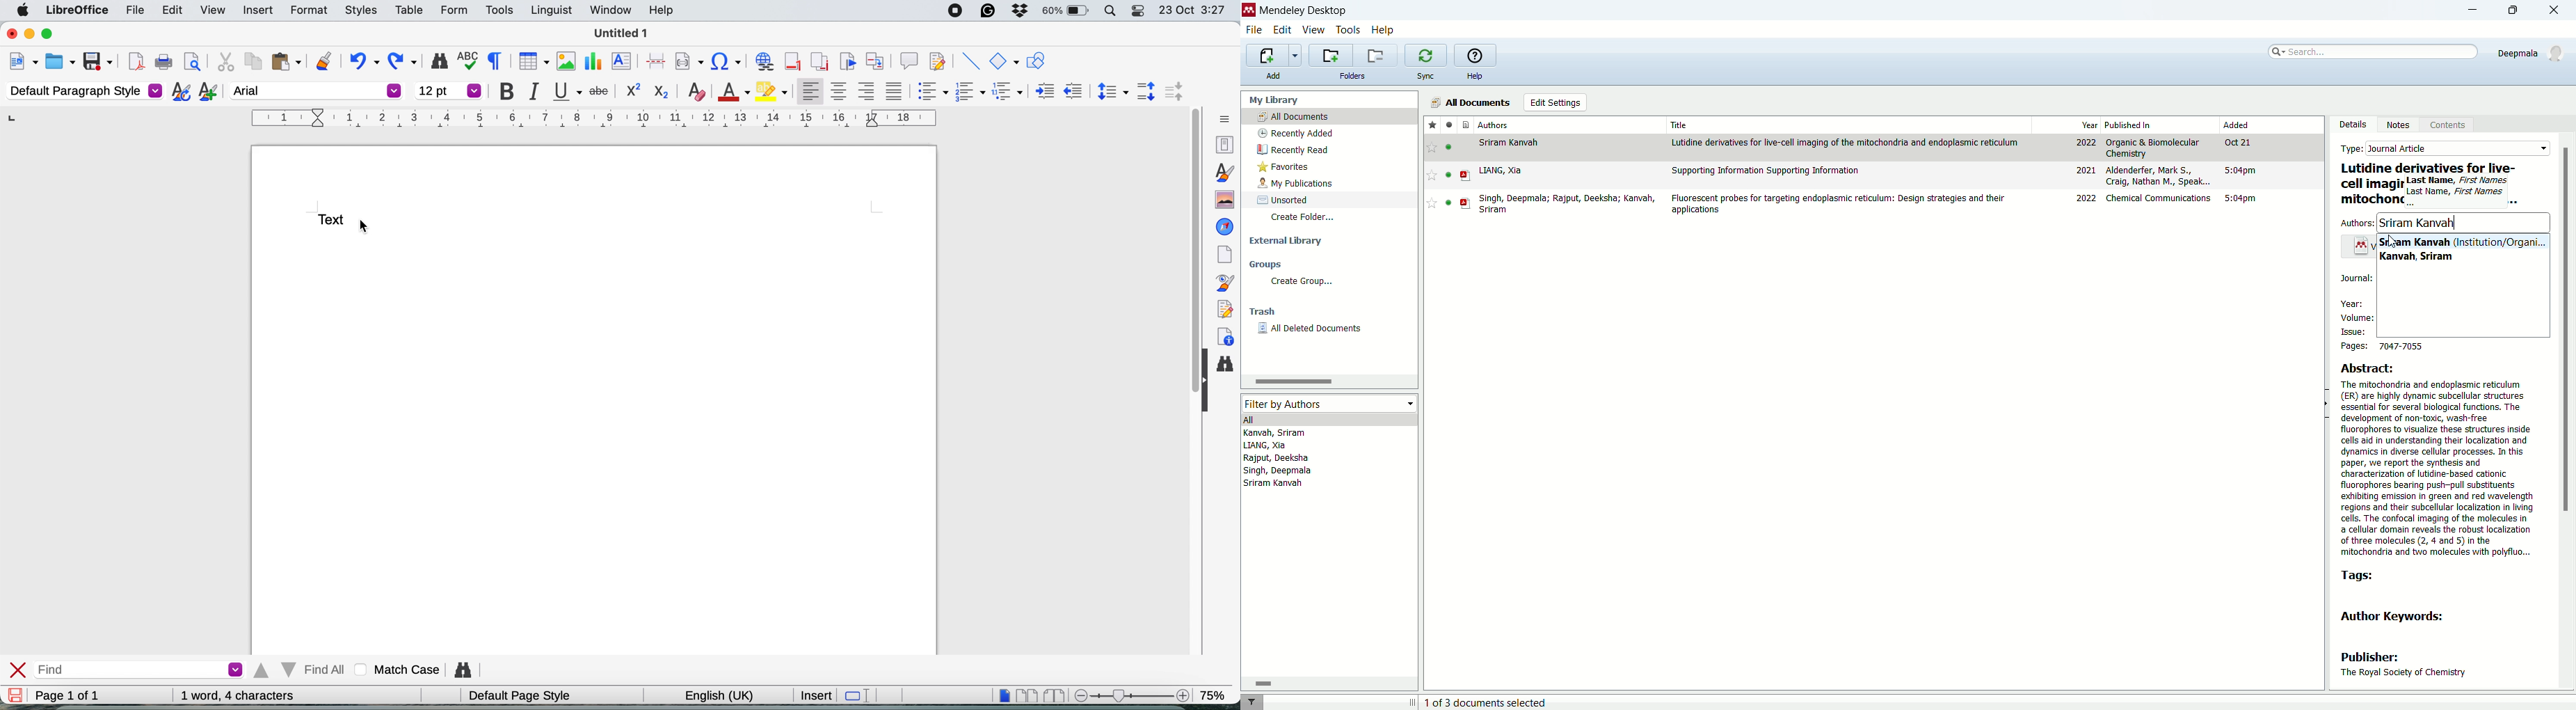  I want to click on styles, so click(1223, 171).